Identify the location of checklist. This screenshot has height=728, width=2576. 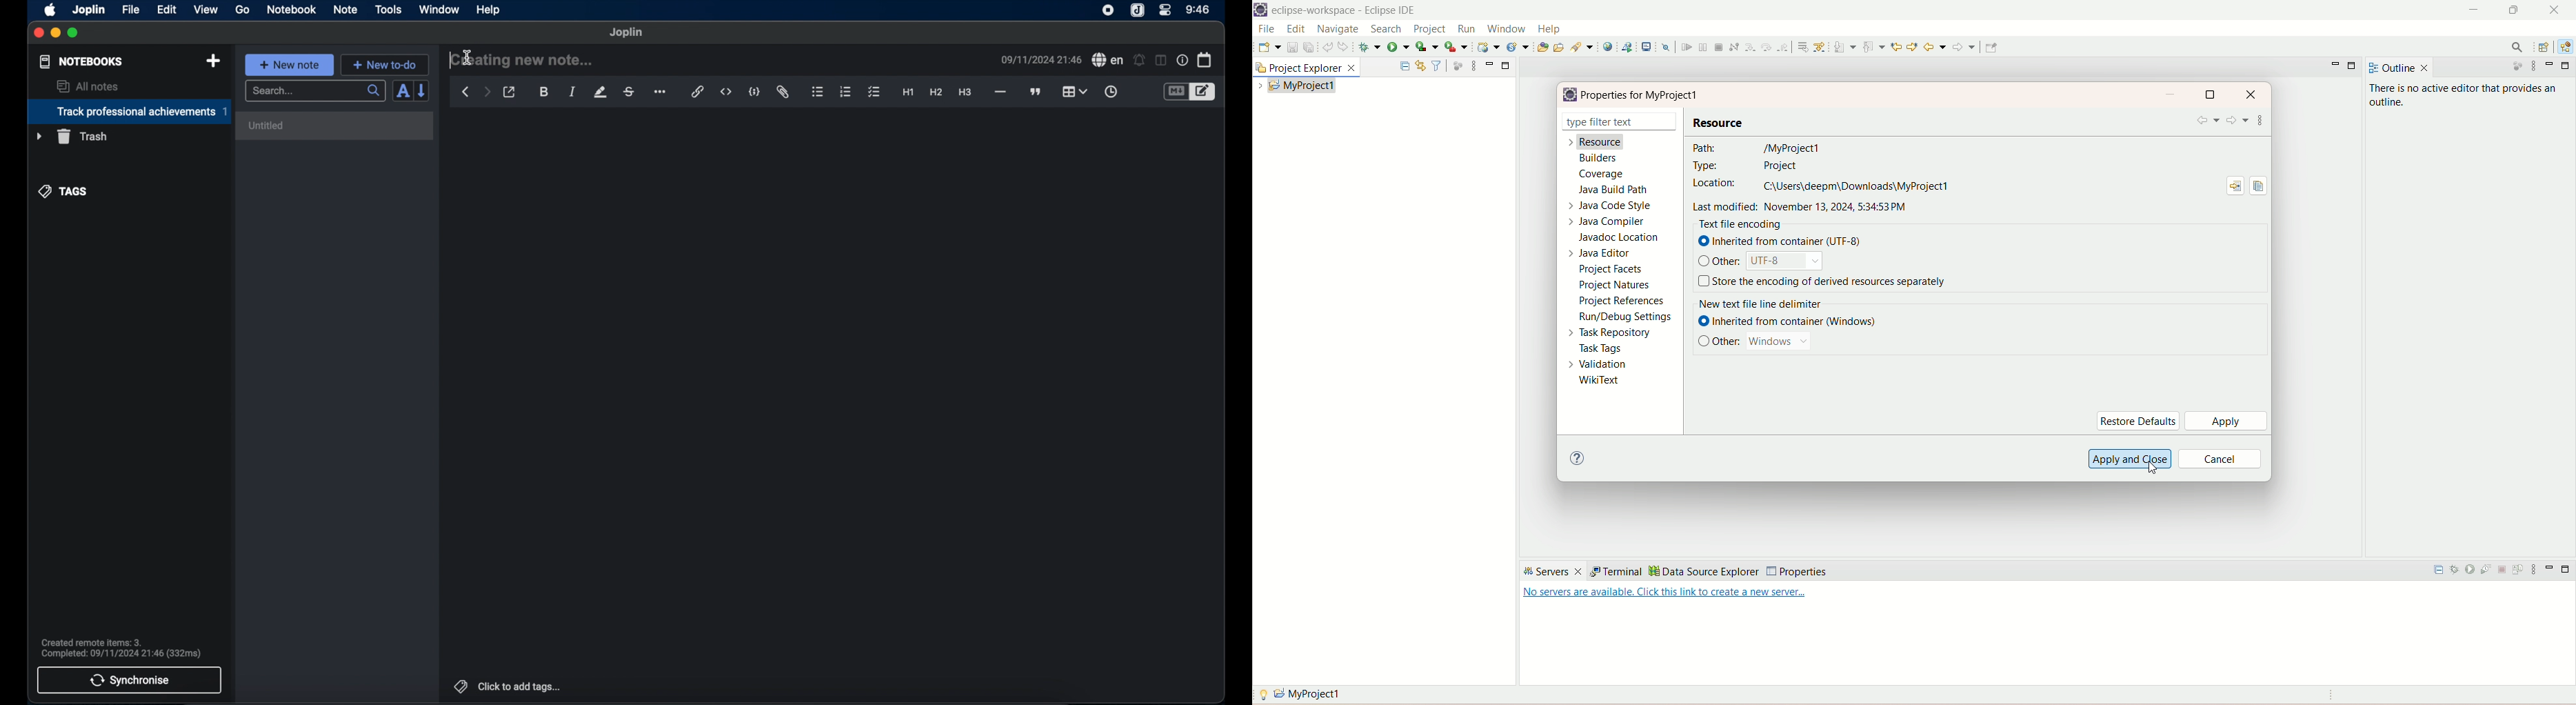
(874, 92).